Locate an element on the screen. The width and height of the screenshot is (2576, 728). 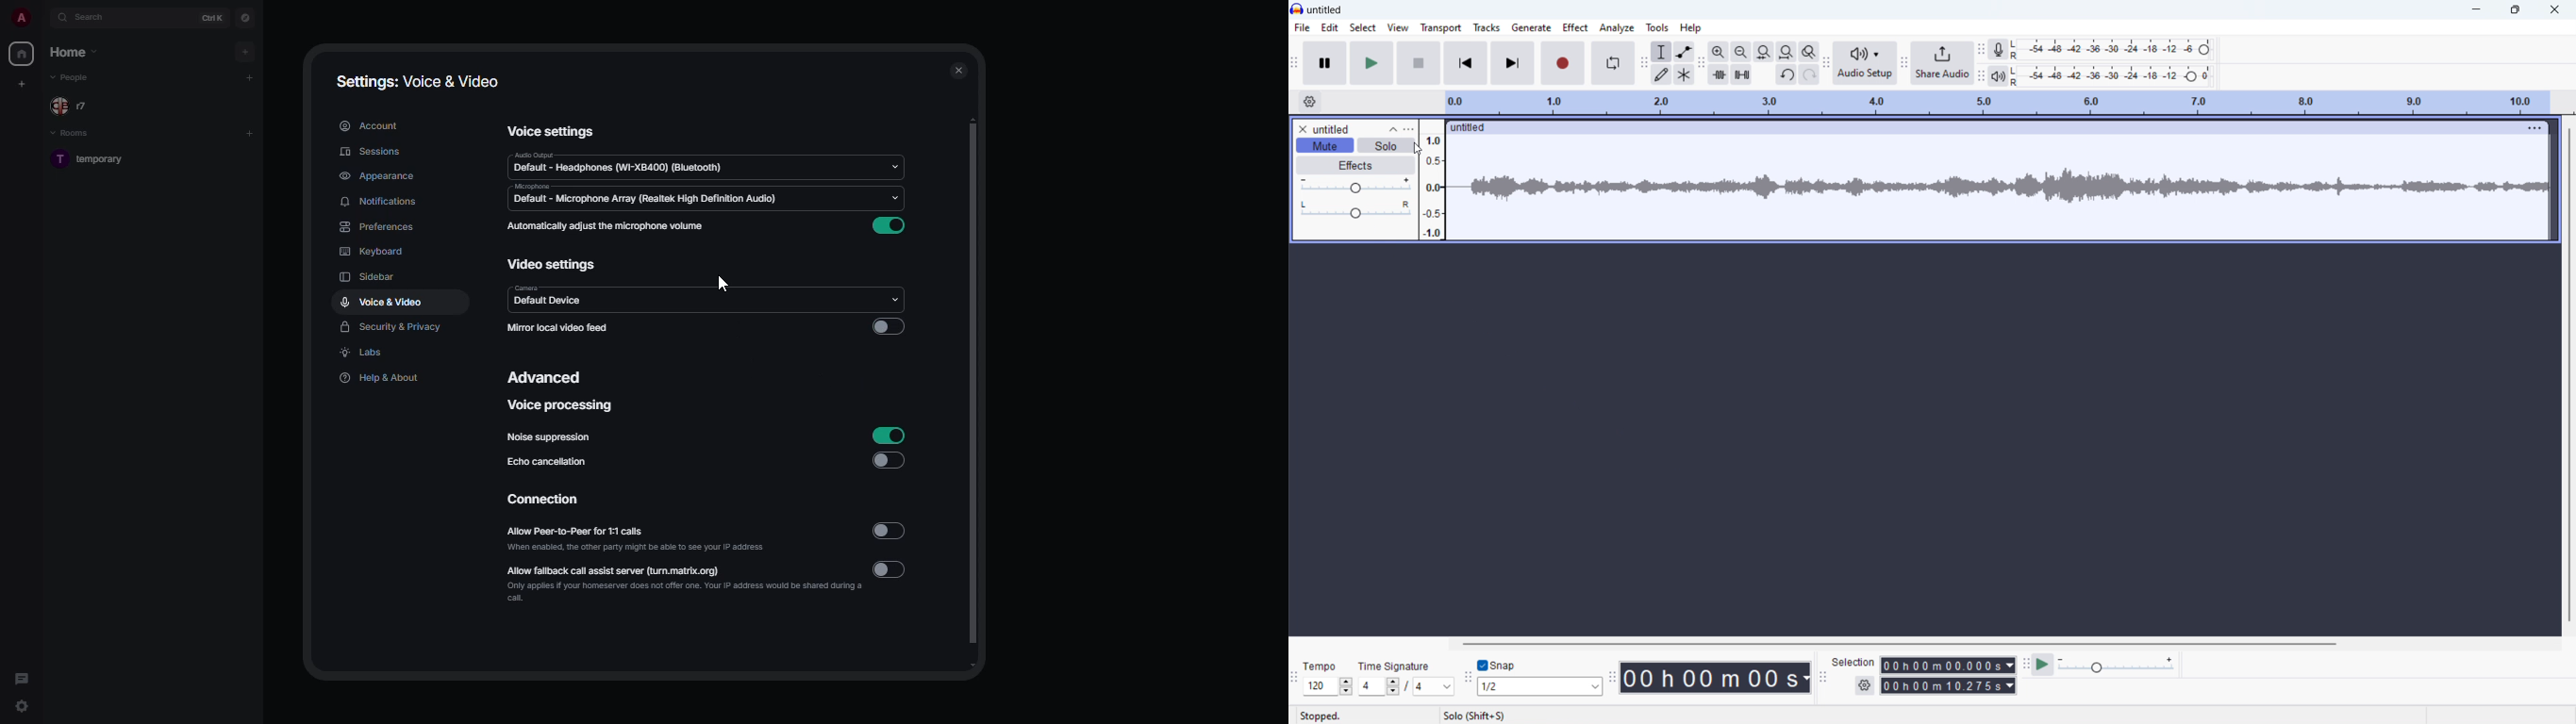
add is located at coordinates (243, 52).